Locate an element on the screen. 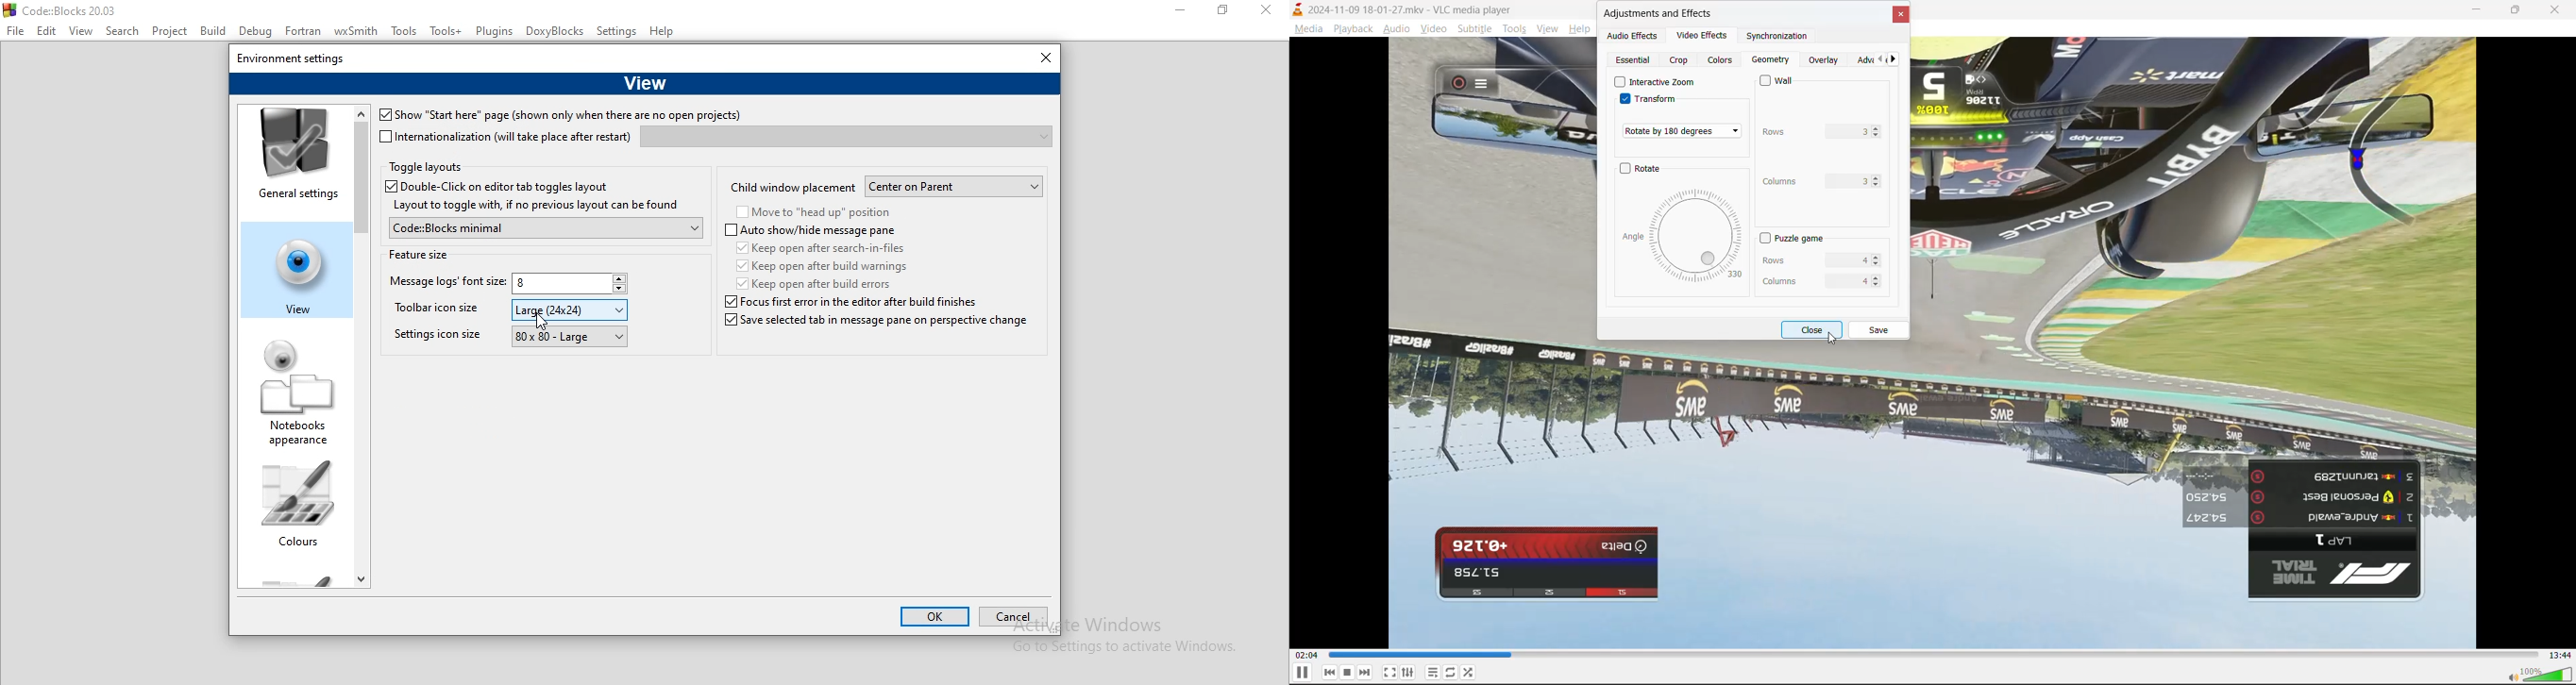  scroll bar is located at coordinates (362, 343).